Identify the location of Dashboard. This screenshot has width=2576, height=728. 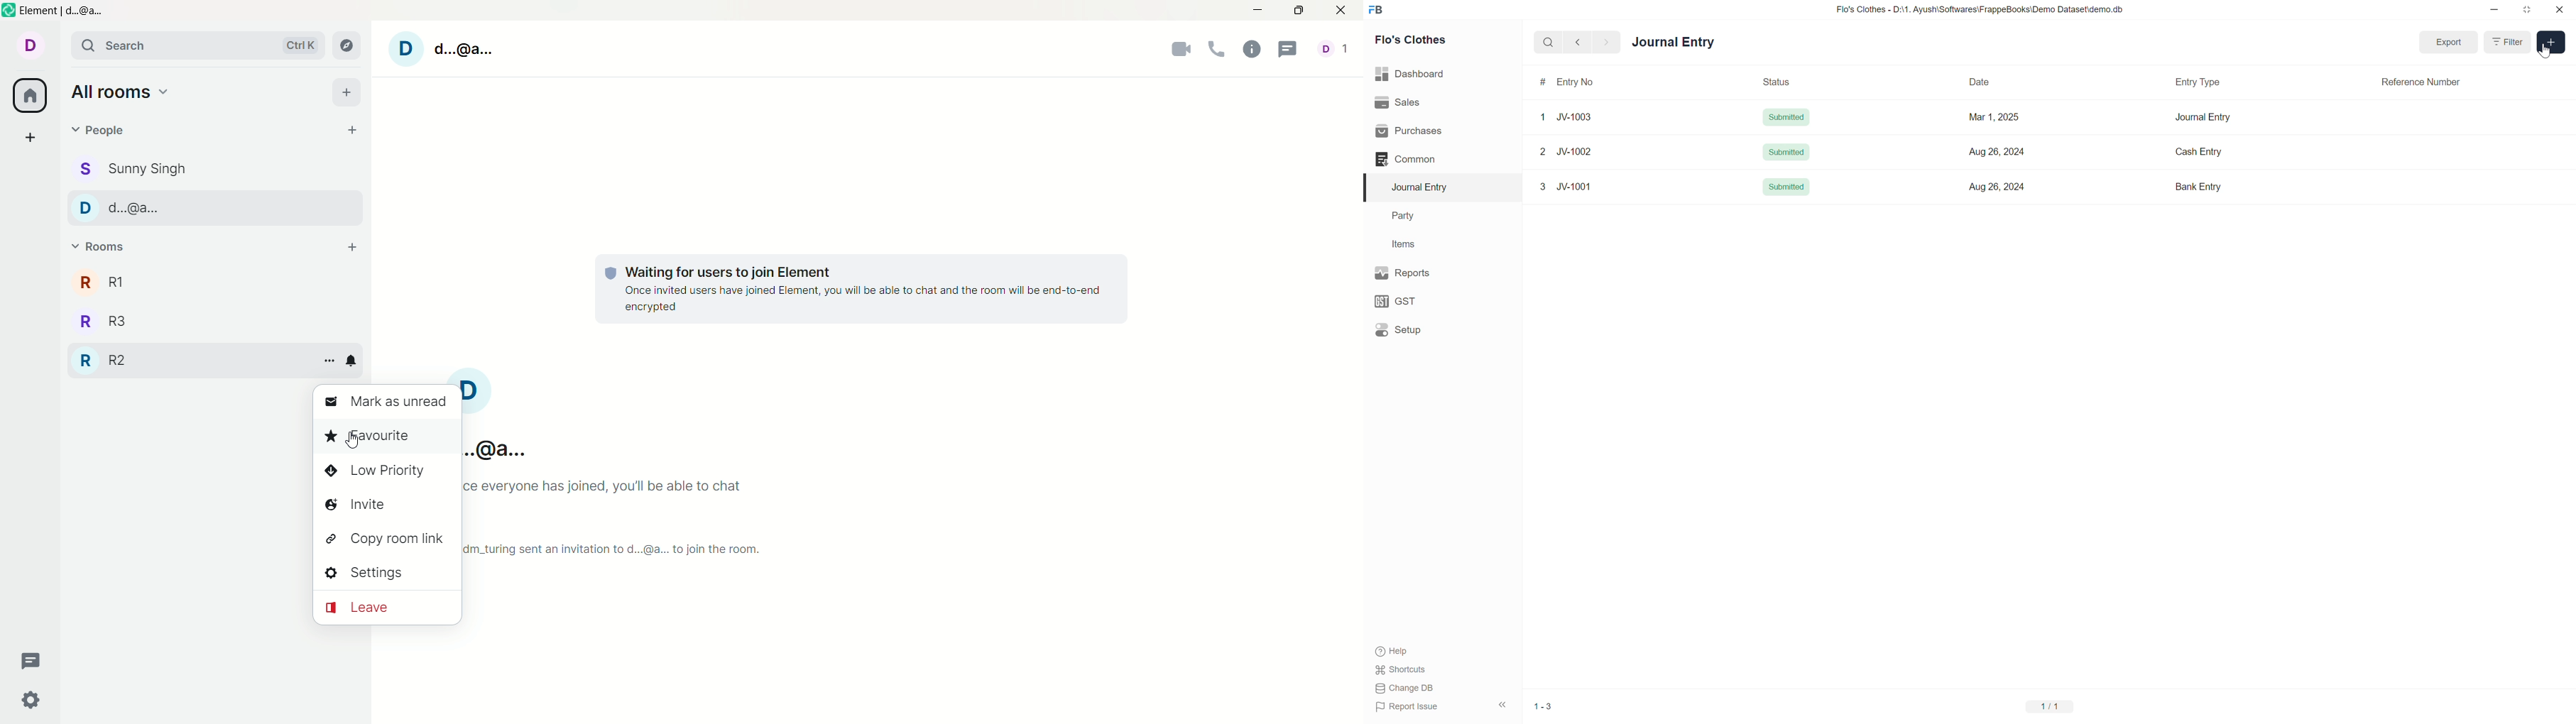
(1411, 73).